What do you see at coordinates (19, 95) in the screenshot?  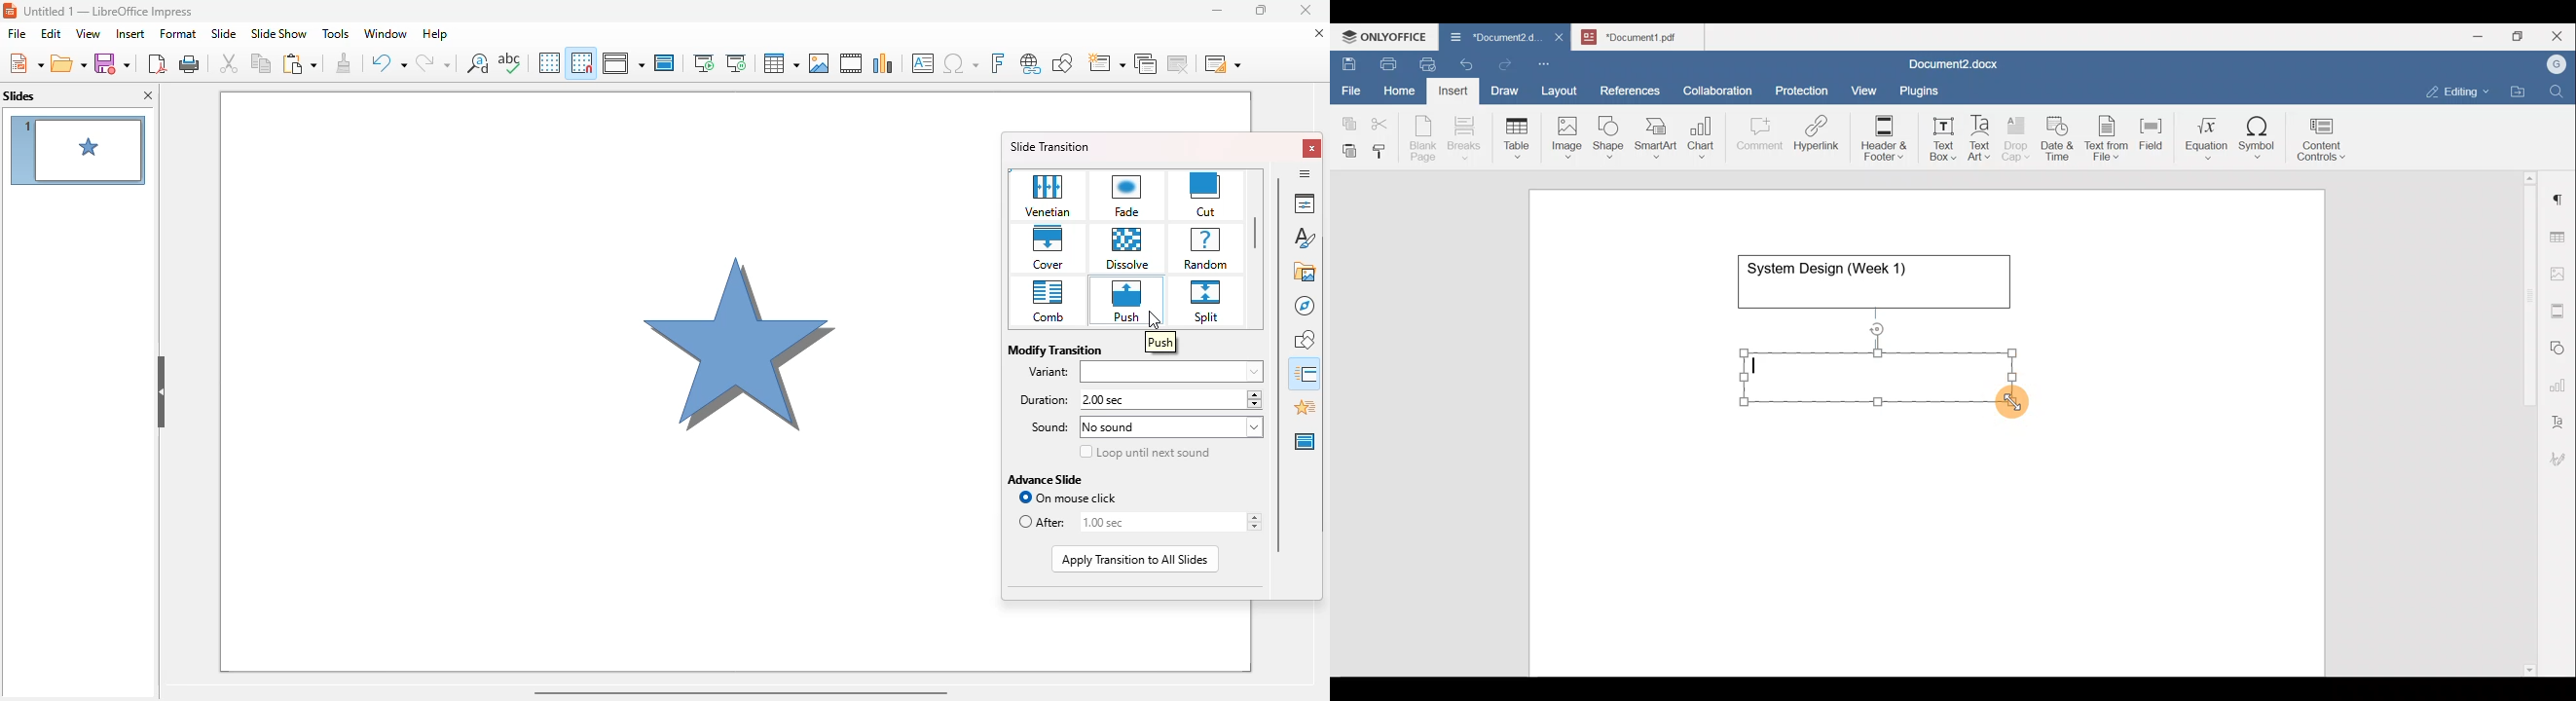 I see `slides` at bounding box center [19, 95].